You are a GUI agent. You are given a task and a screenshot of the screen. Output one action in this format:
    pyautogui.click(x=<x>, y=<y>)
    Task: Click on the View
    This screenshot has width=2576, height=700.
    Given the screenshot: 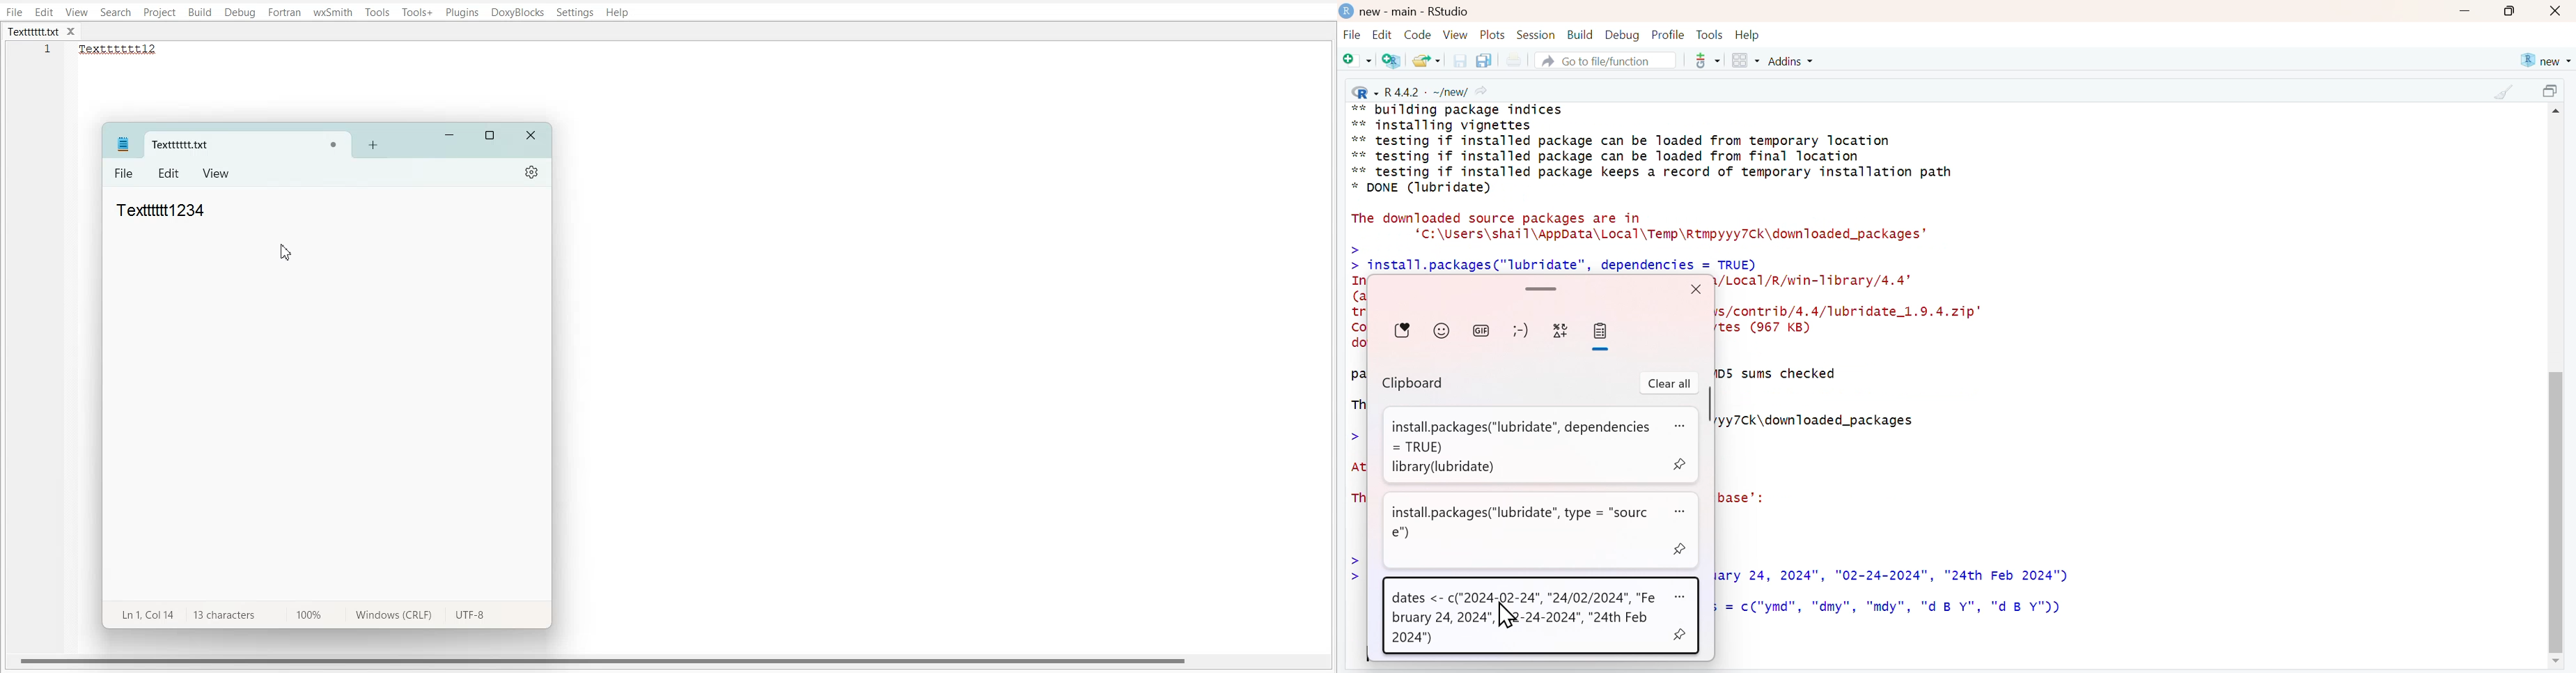 What is the action you would take?
    pyautogui.click(x=77, y=12)
    